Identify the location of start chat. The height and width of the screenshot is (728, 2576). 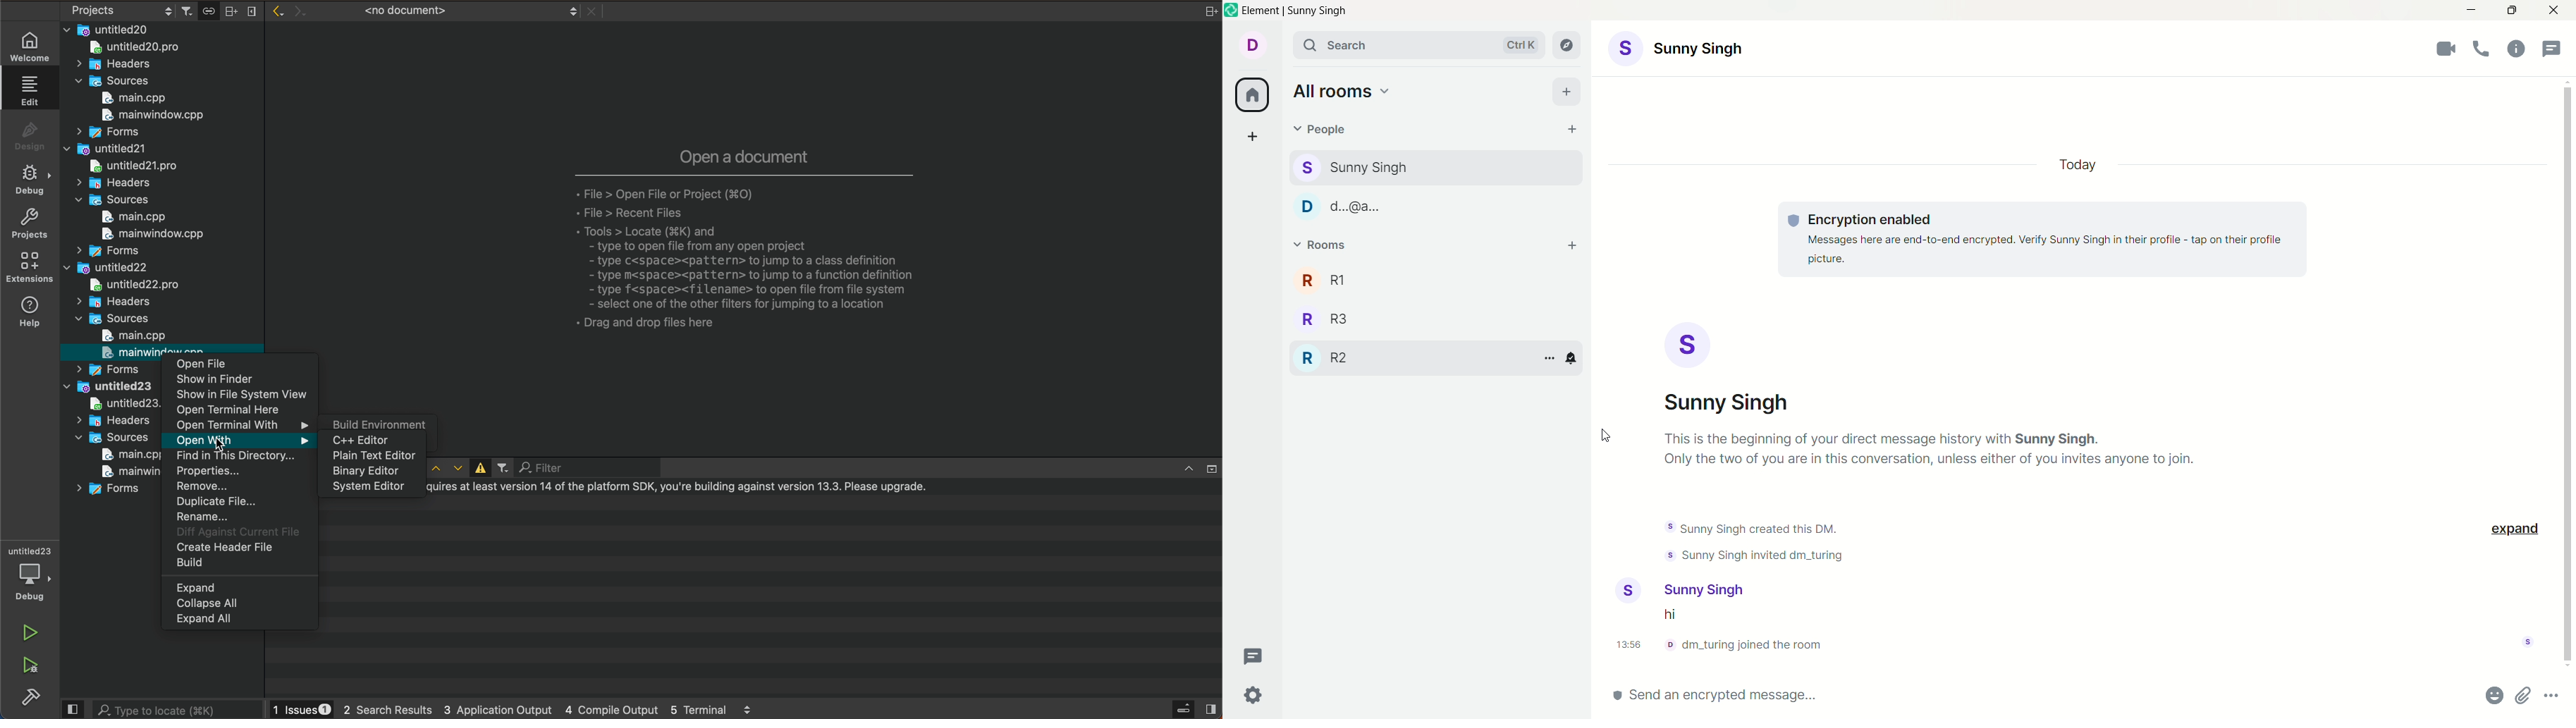
(1569, 128).